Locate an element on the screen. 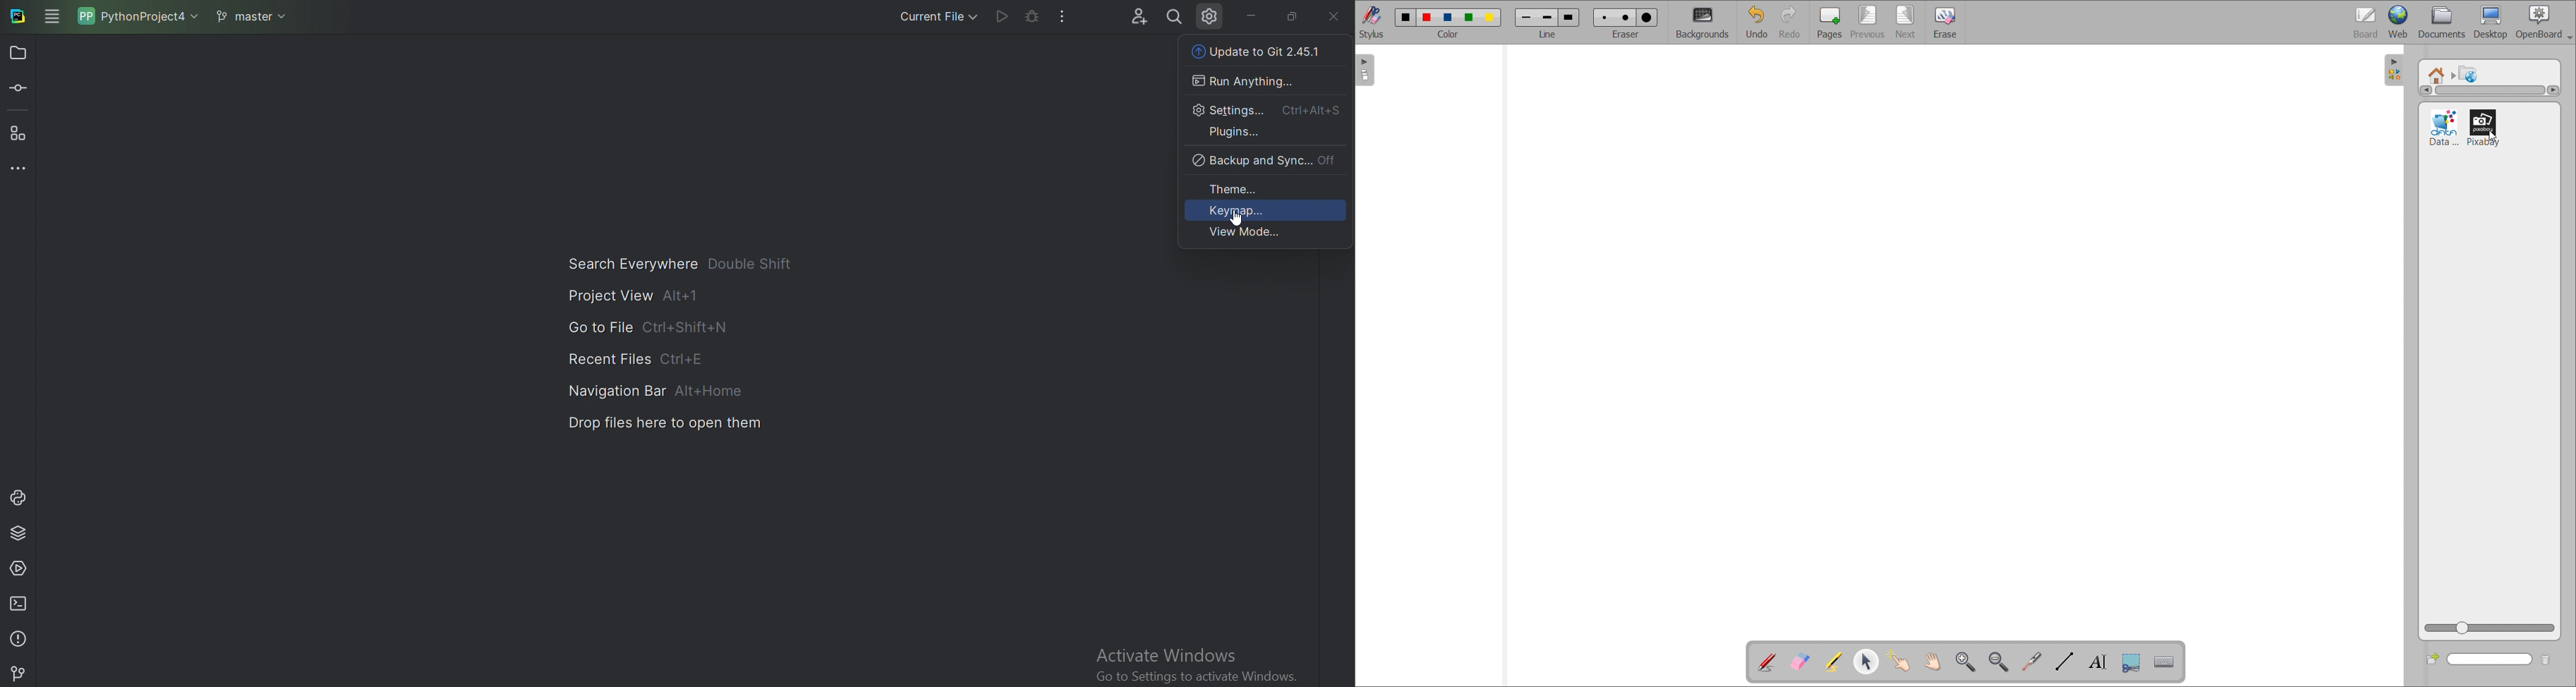 This screenshot has height=700, width=2576. Color 5 is located at coordinates (1491, 17).